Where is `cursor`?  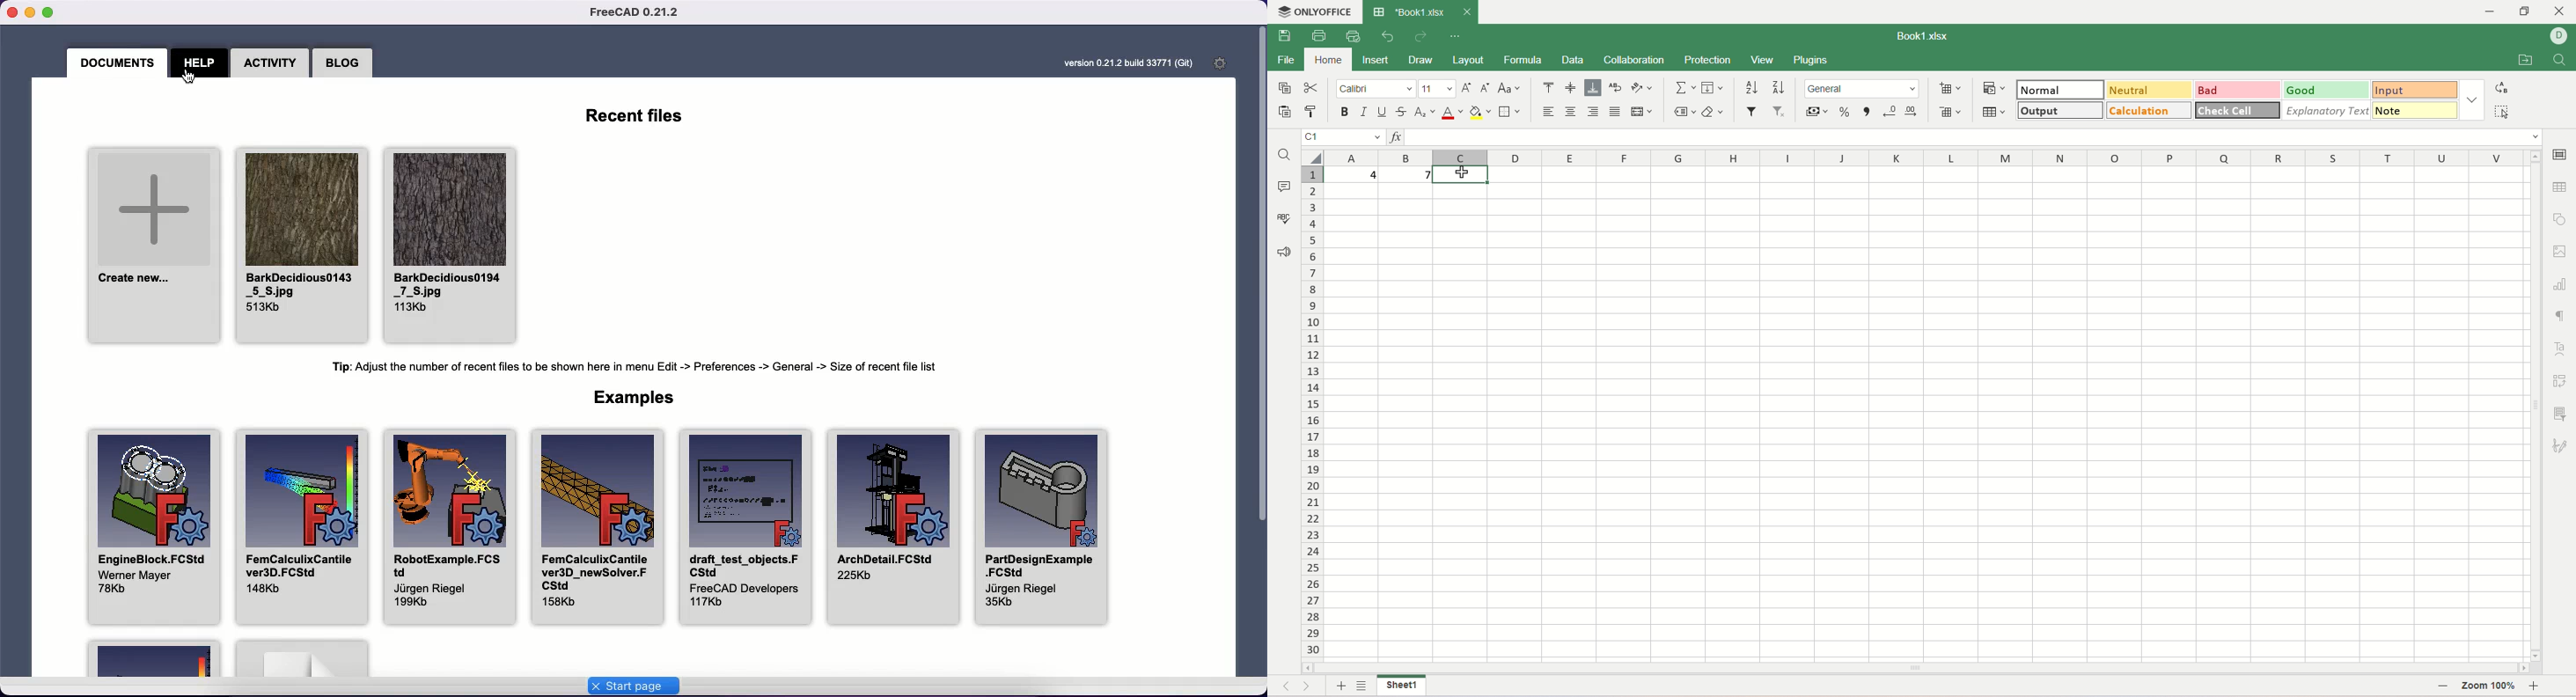 cursor is located at coordinates (1462, 170).